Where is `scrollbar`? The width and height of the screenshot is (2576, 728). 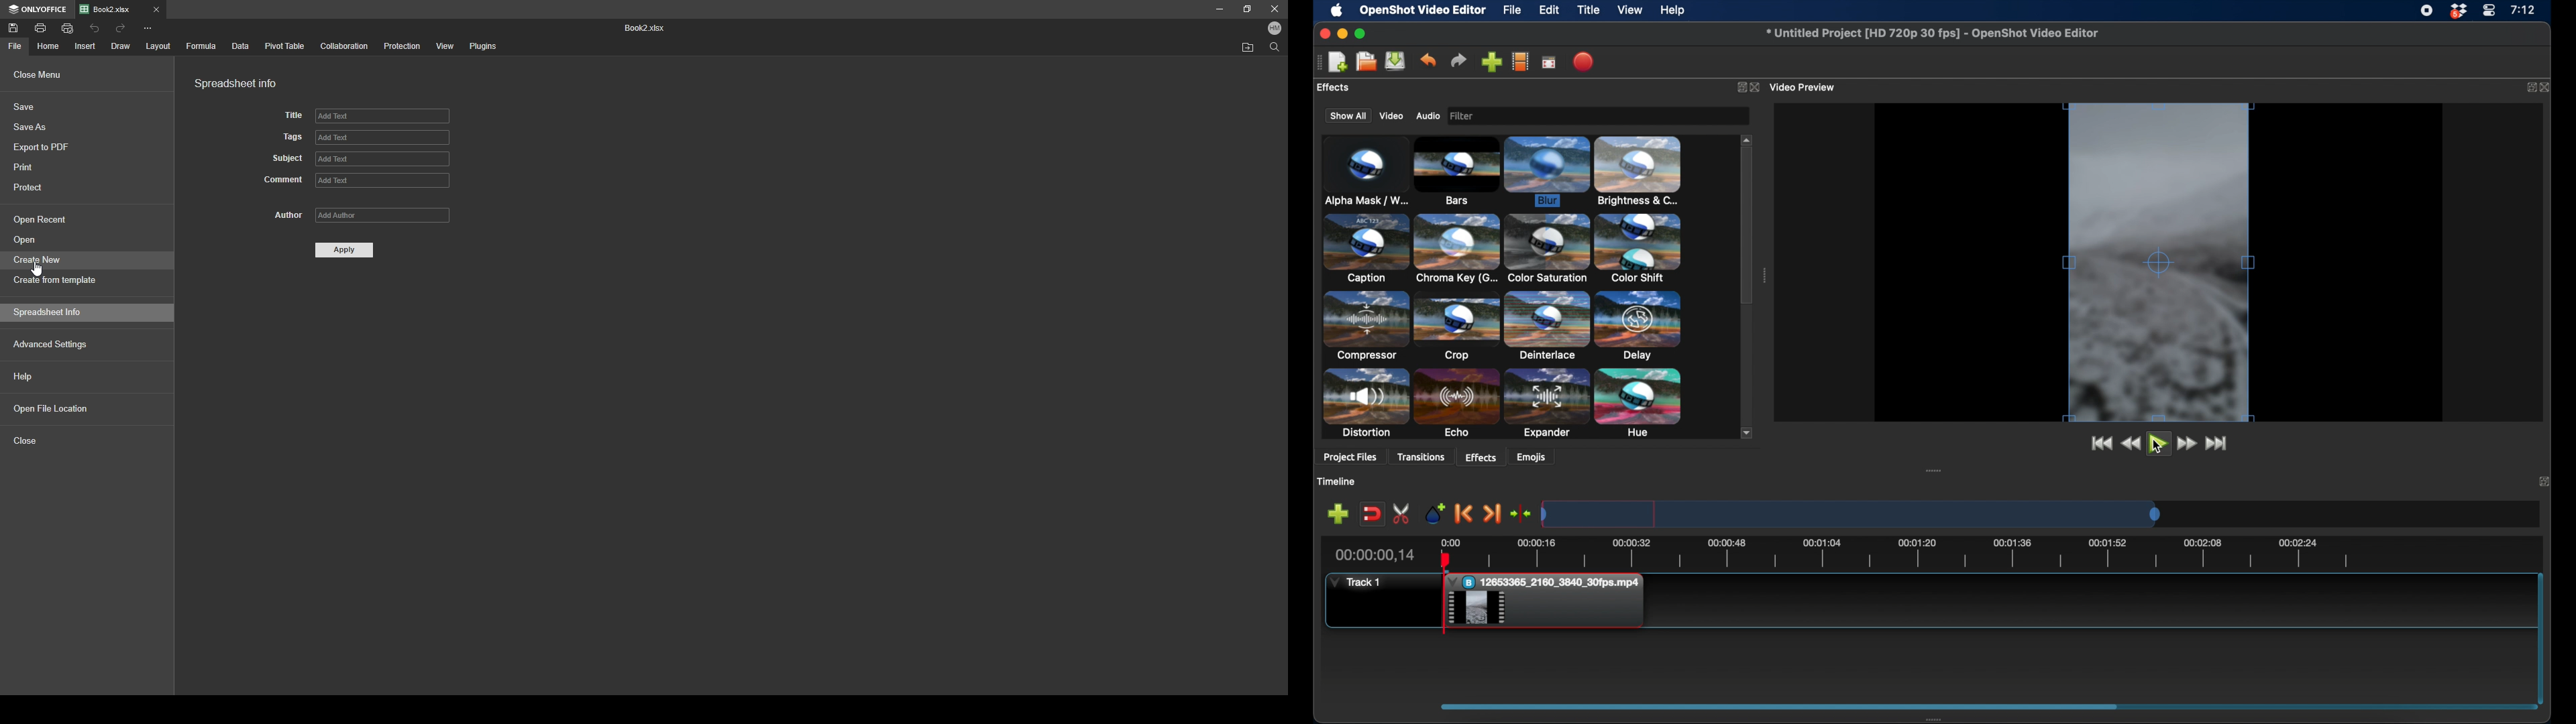 scrollbar is located at coordinates (40, 270).